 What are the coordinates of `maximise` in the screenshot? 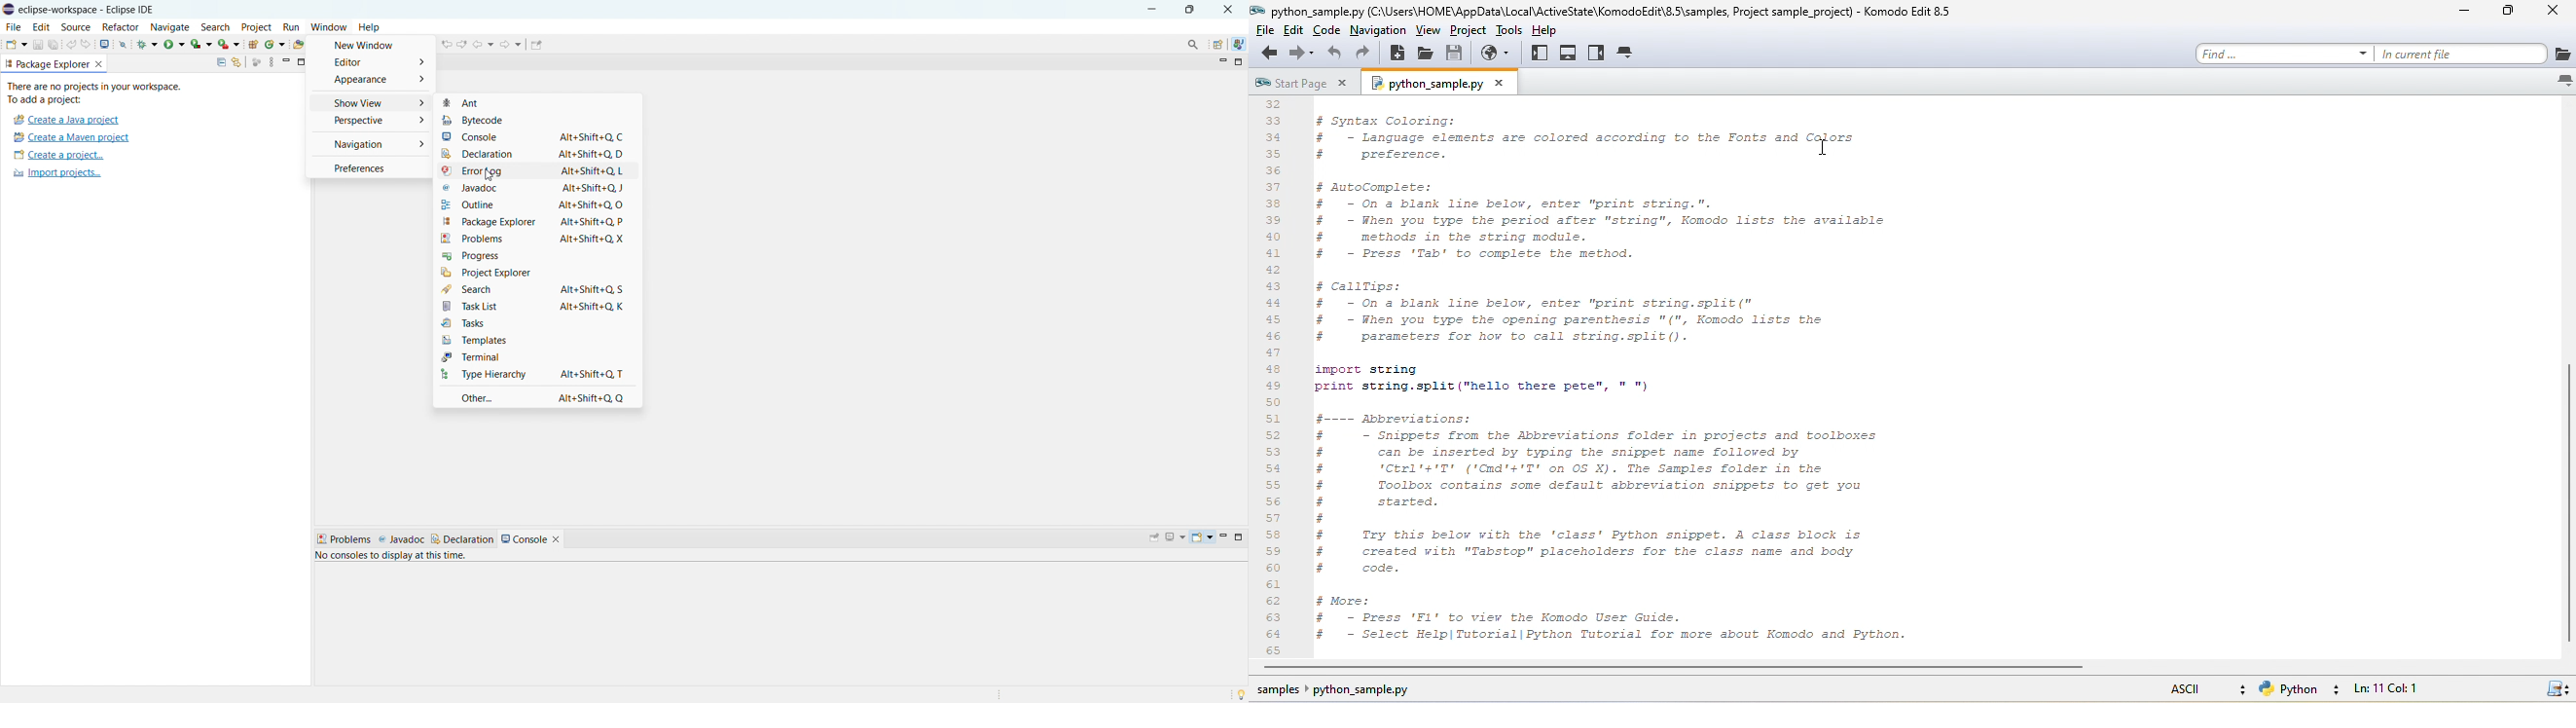 It's located at (1191, 10).